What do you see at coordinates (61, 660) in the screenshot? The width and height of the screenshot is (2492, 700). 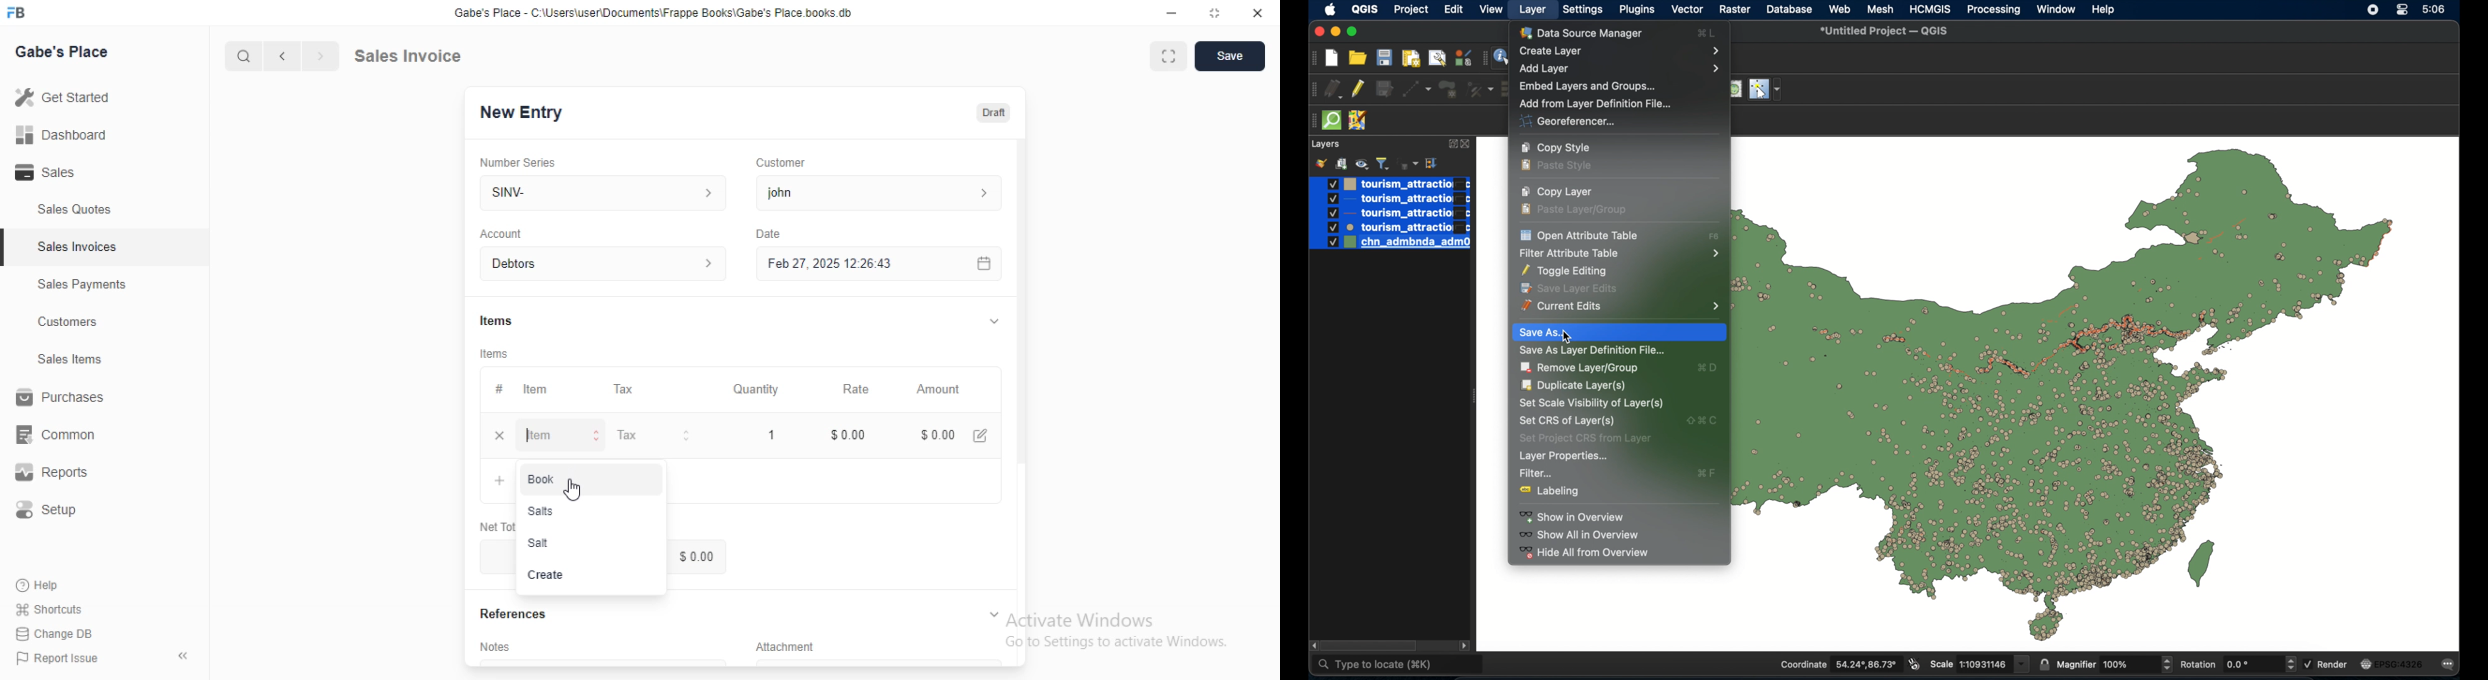 I see `Report Issue` at bounding box center [61, 660].